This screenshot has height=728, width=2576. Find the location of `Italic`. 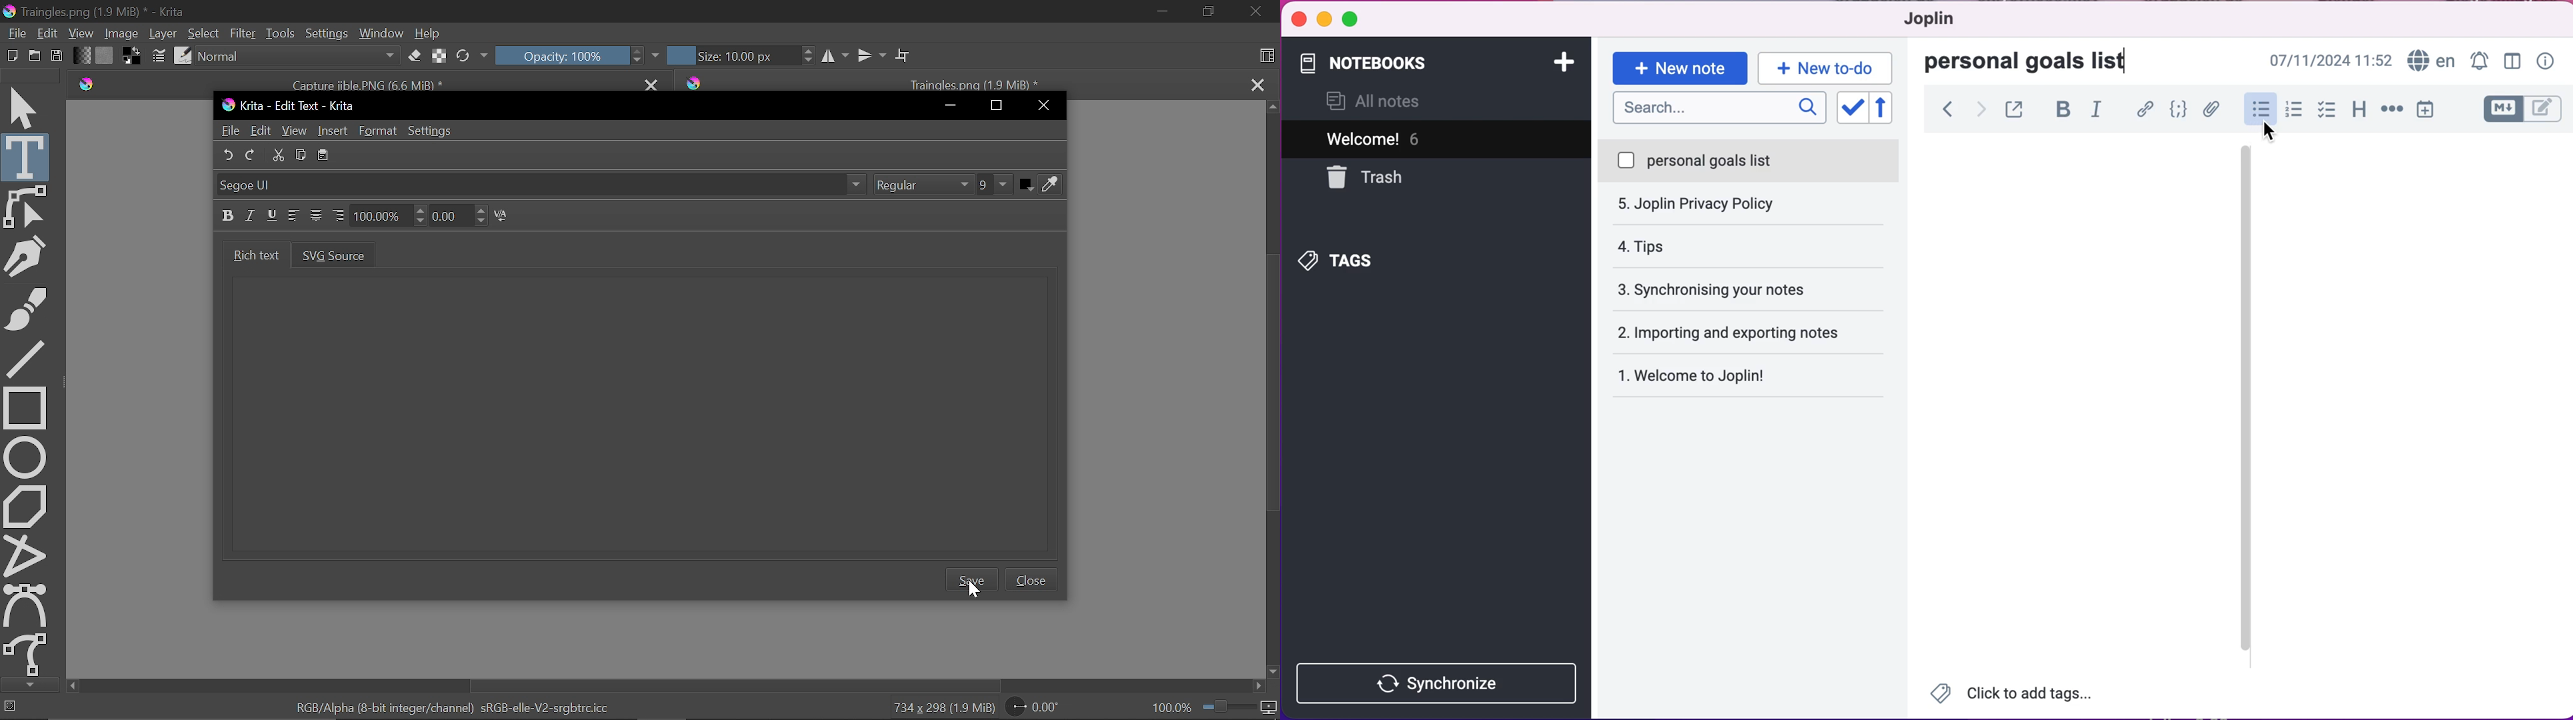

Italic is located at coordinates (251, 217).